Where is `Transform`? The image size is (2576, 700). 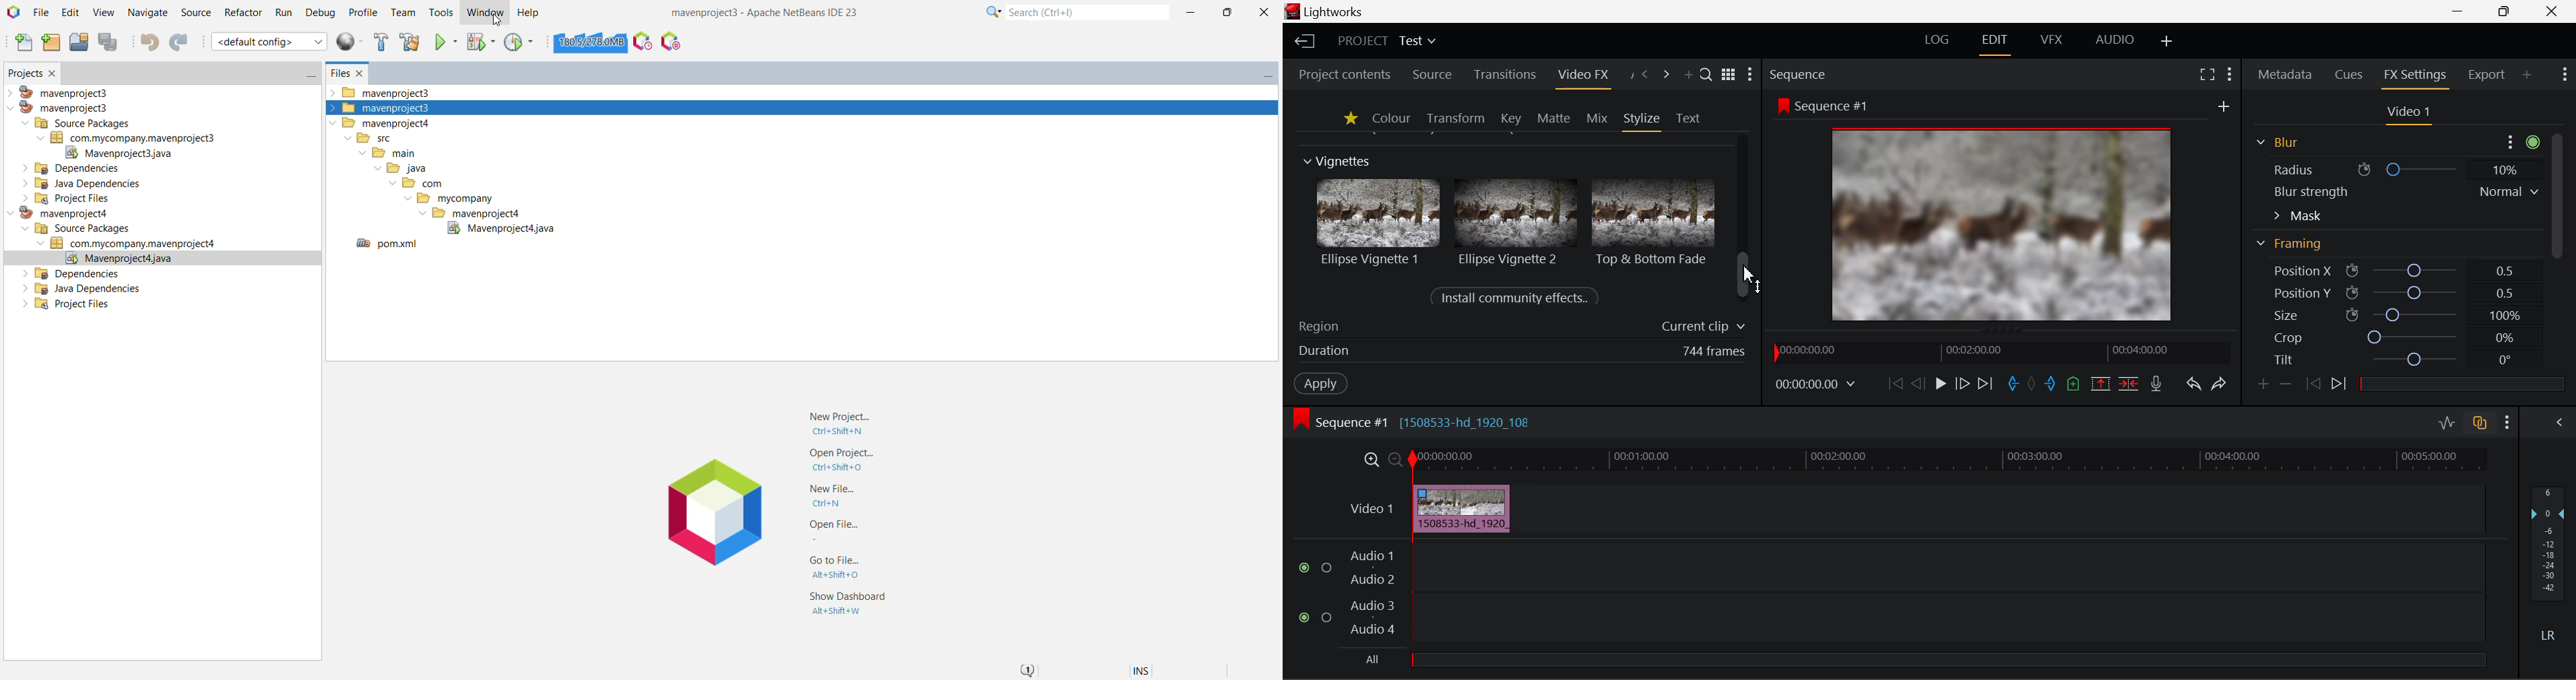 Transform is located at coordinates (1455, 118).